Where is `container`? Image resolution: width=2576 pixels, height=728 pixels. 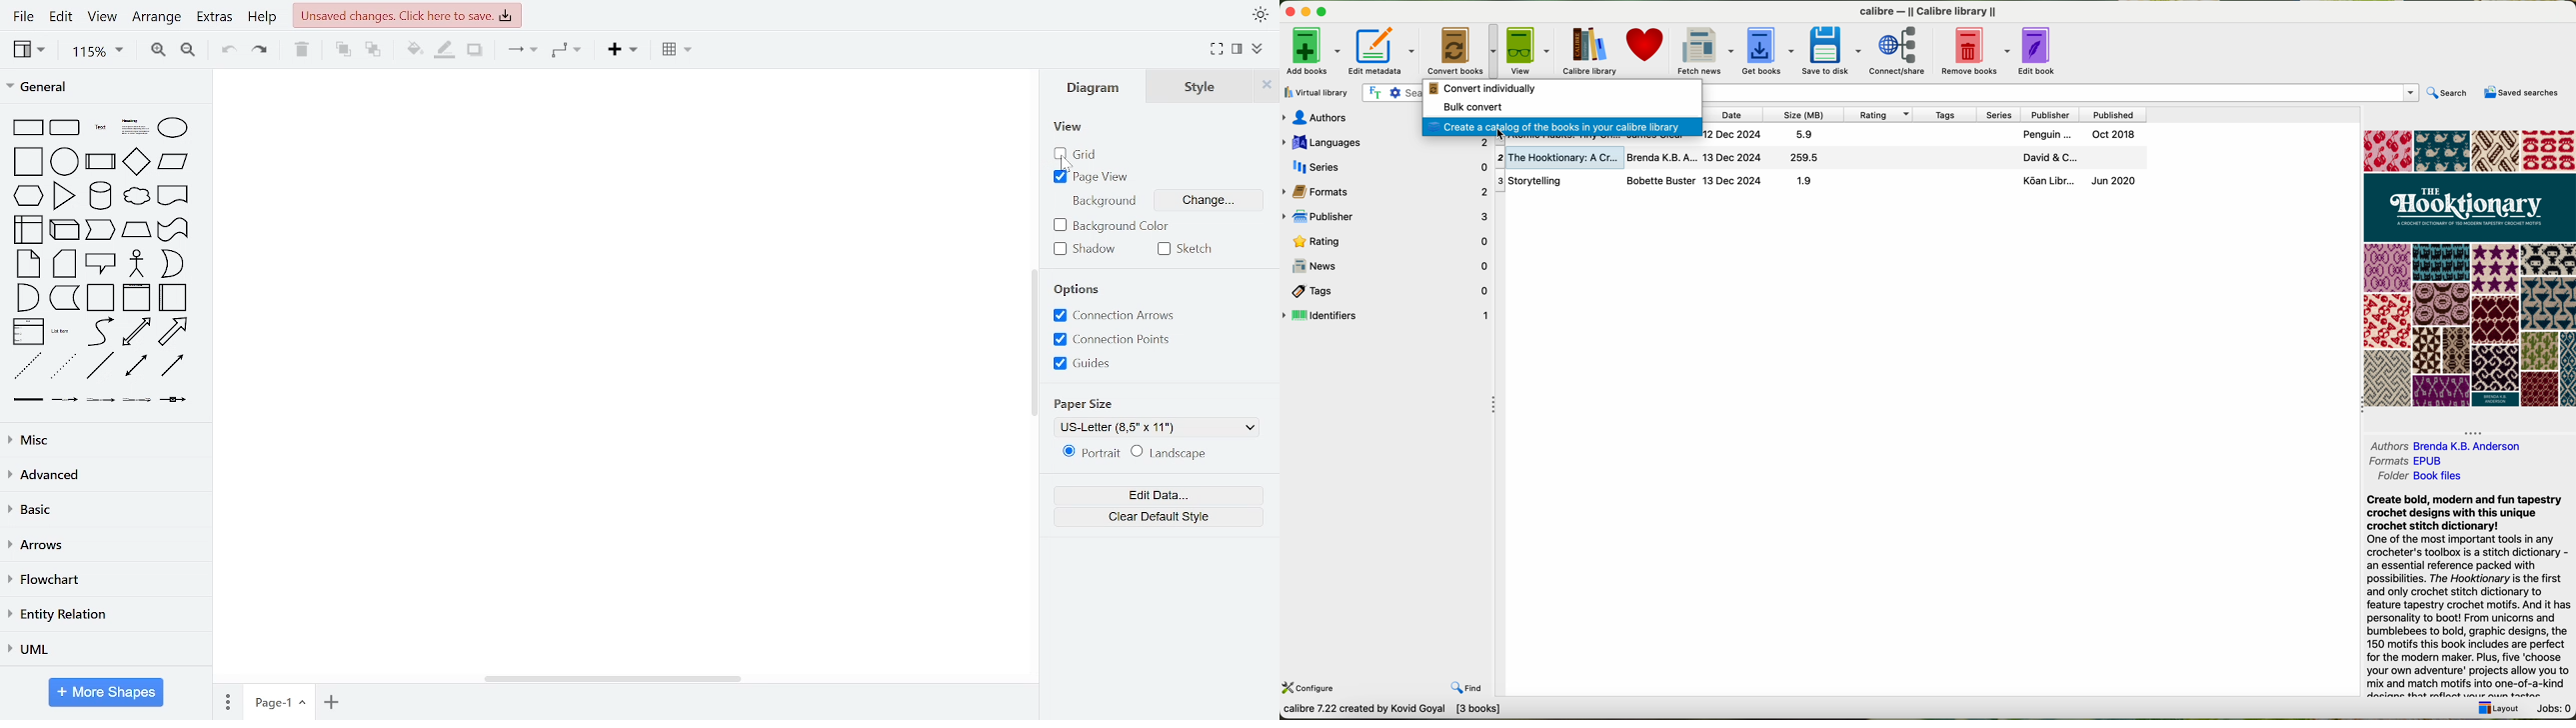 container is located at coordinates (102, 298).